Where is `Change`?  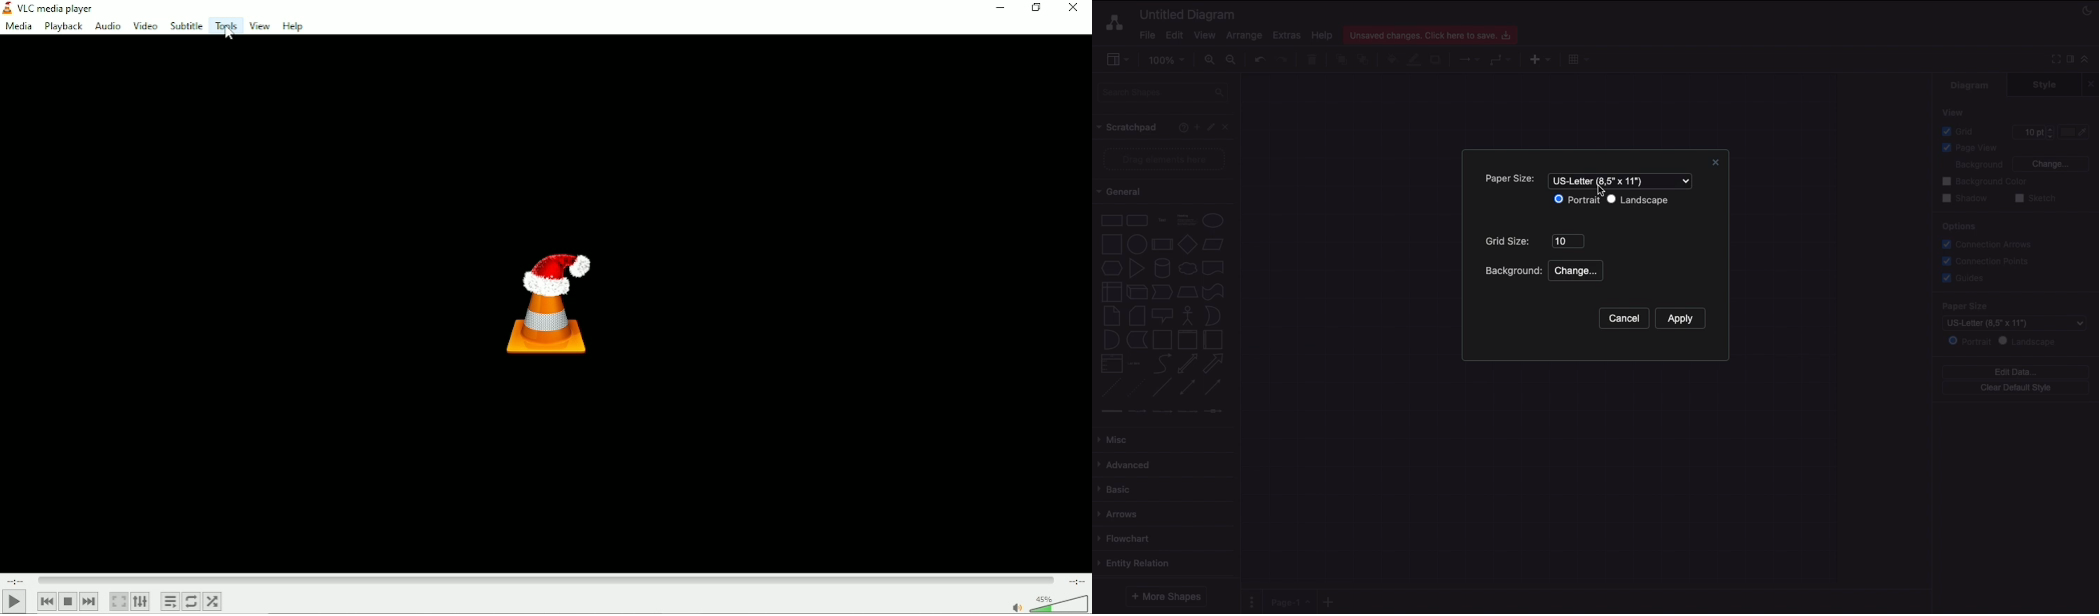
Change is located at coordinates (2051, 163).